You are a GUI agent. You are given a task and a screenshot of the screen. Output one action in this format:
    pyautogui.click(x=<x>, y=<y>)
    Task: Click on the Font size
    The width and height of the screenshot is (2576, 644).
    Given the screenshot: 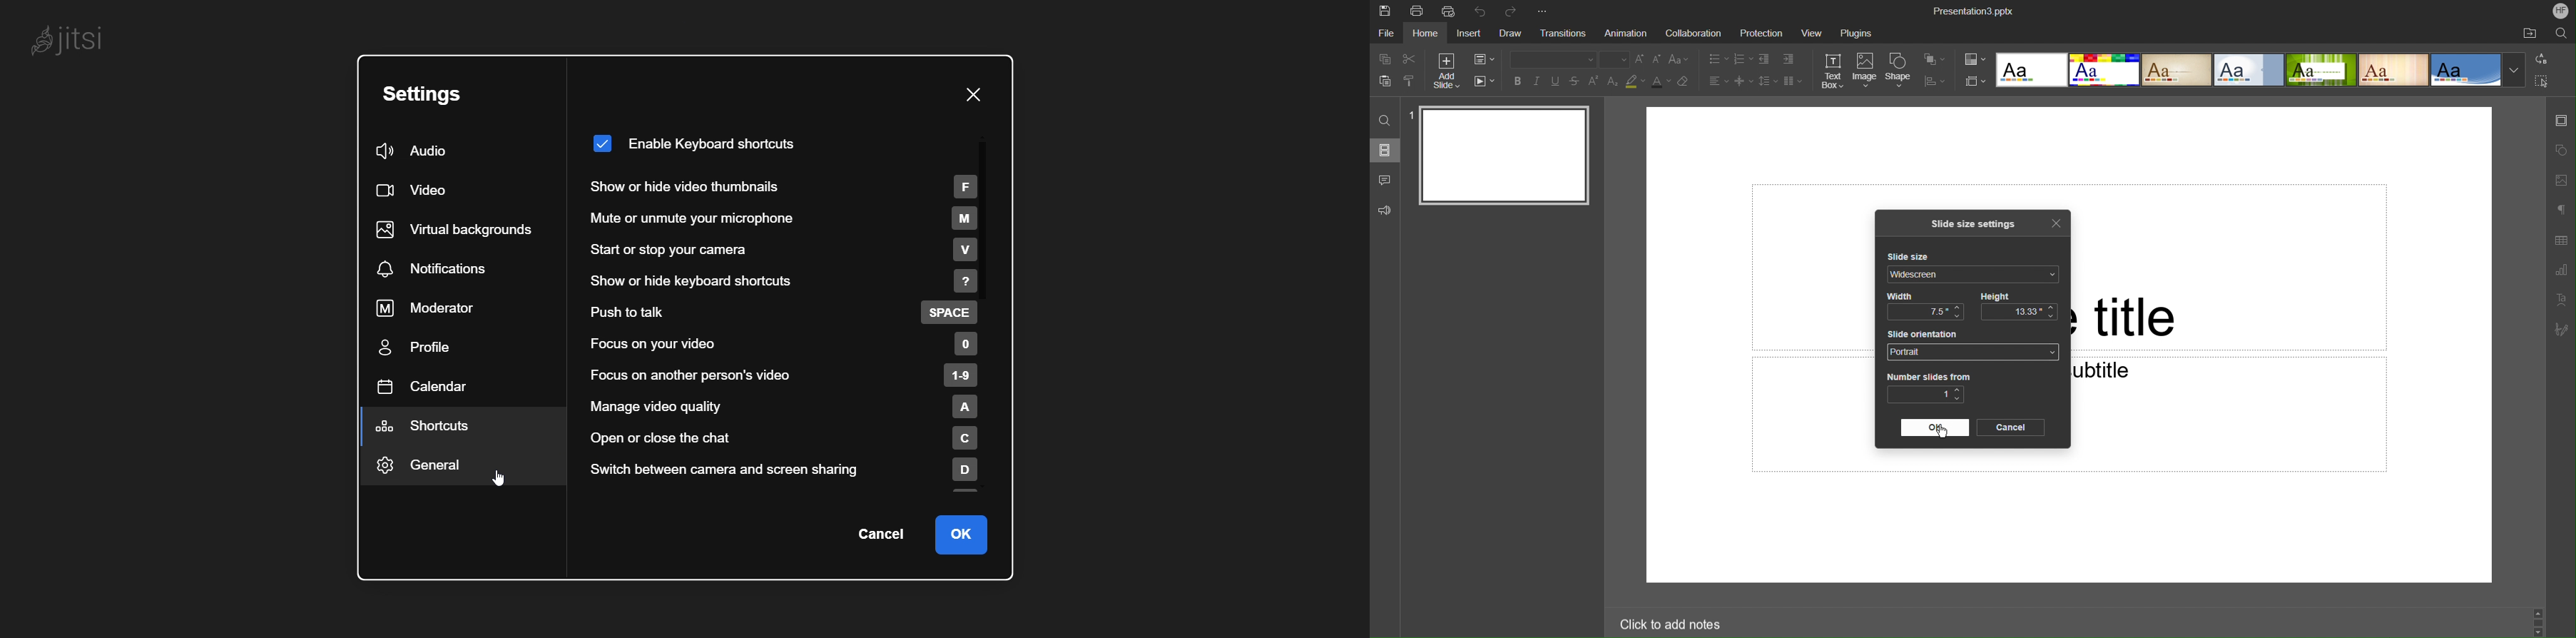 What is the action you would take?
    pyautogui.click(x=1615, y=59)
    